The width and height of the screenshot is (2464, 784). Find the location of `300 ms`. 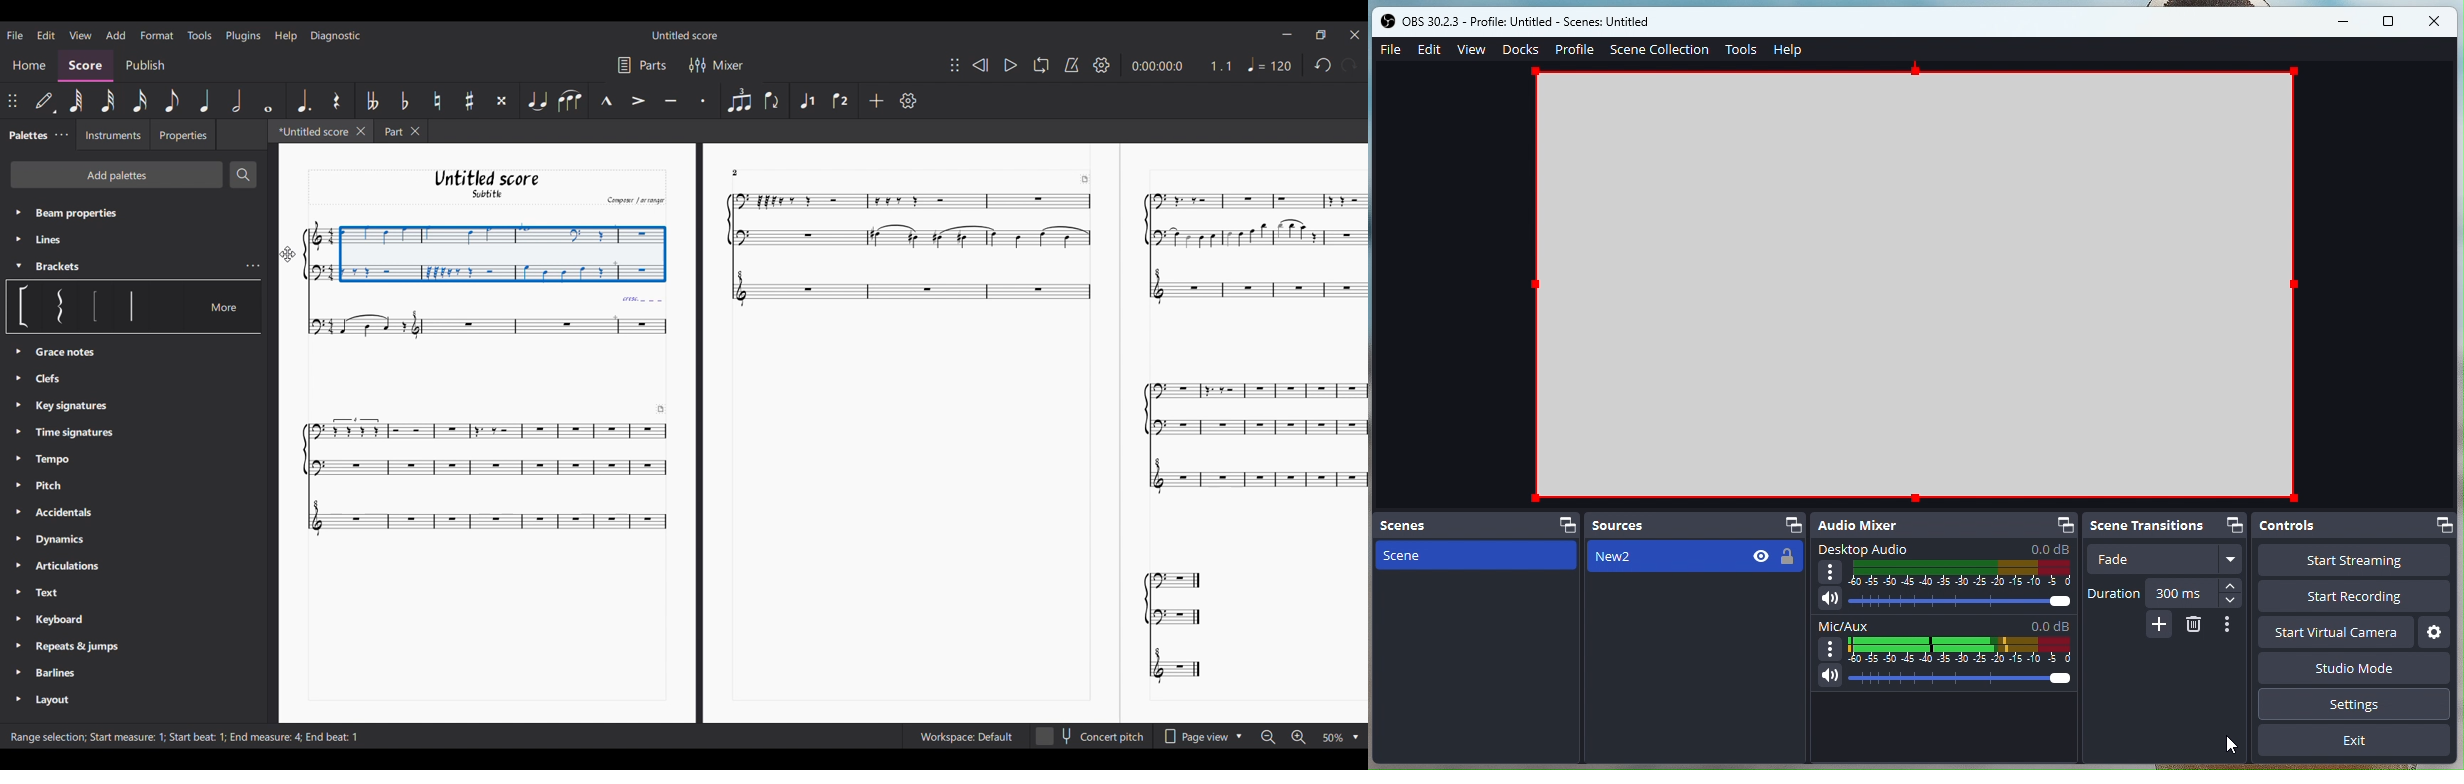

300 ms is located at coordinates (2176, 592).